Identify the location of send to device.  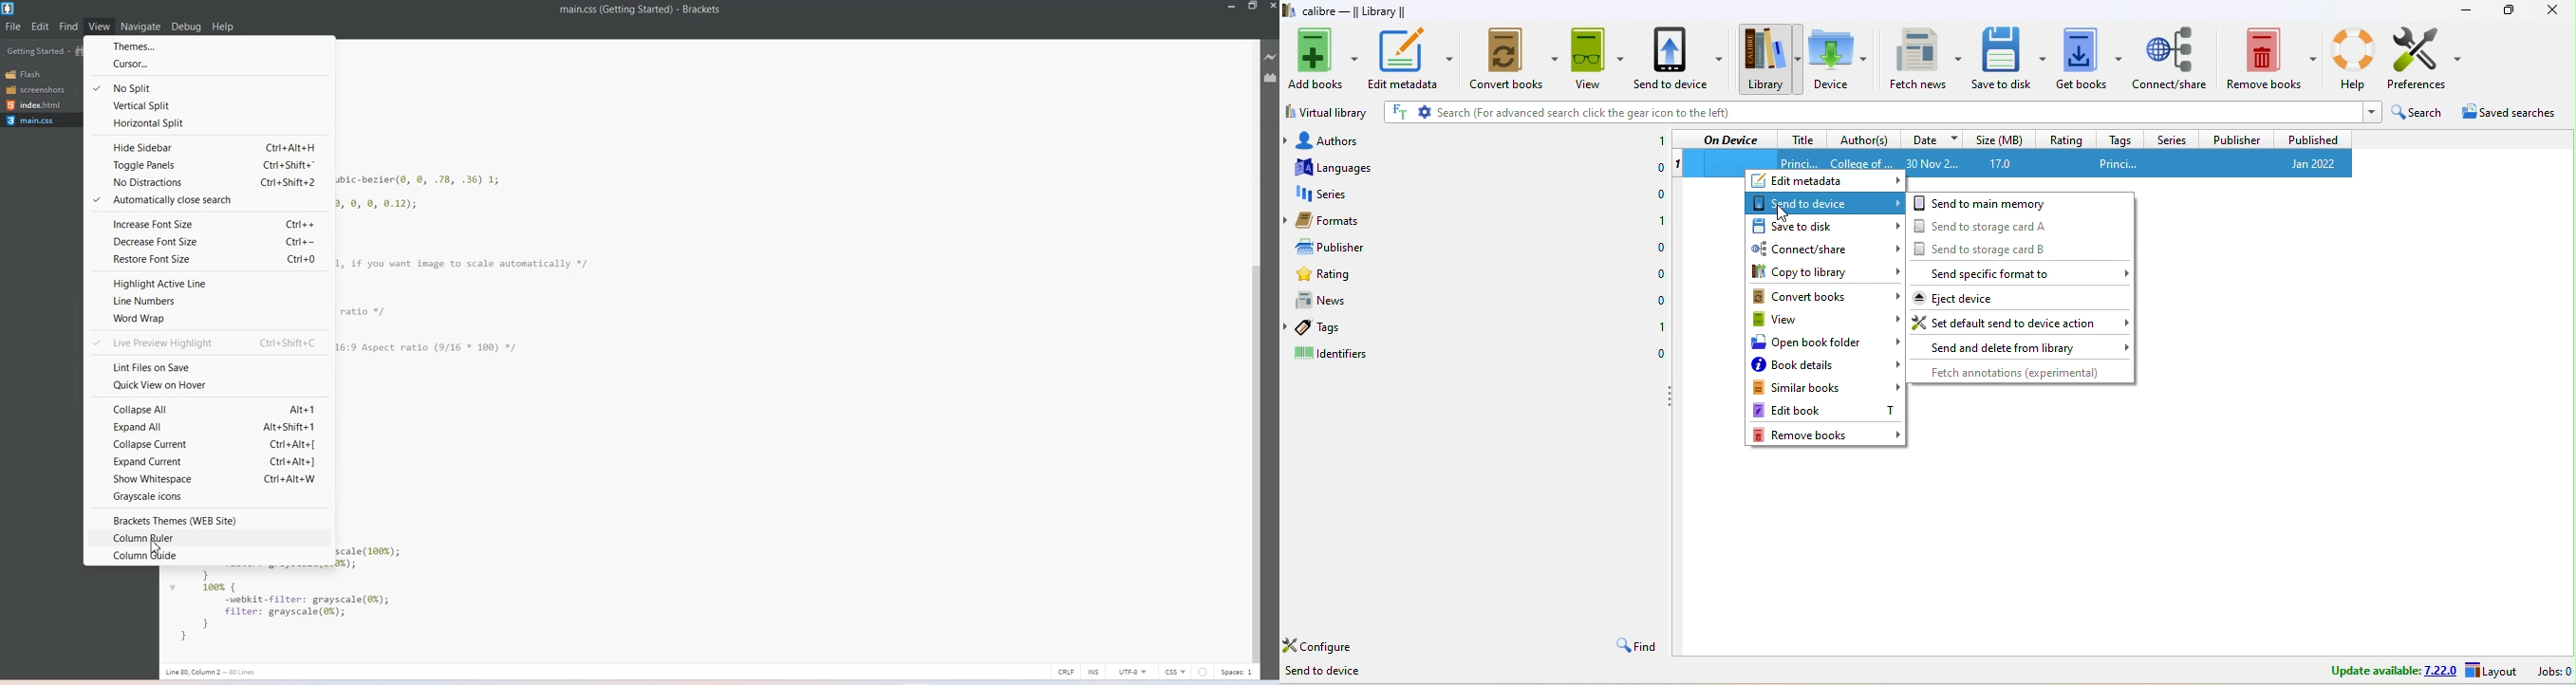
(1681, 60).